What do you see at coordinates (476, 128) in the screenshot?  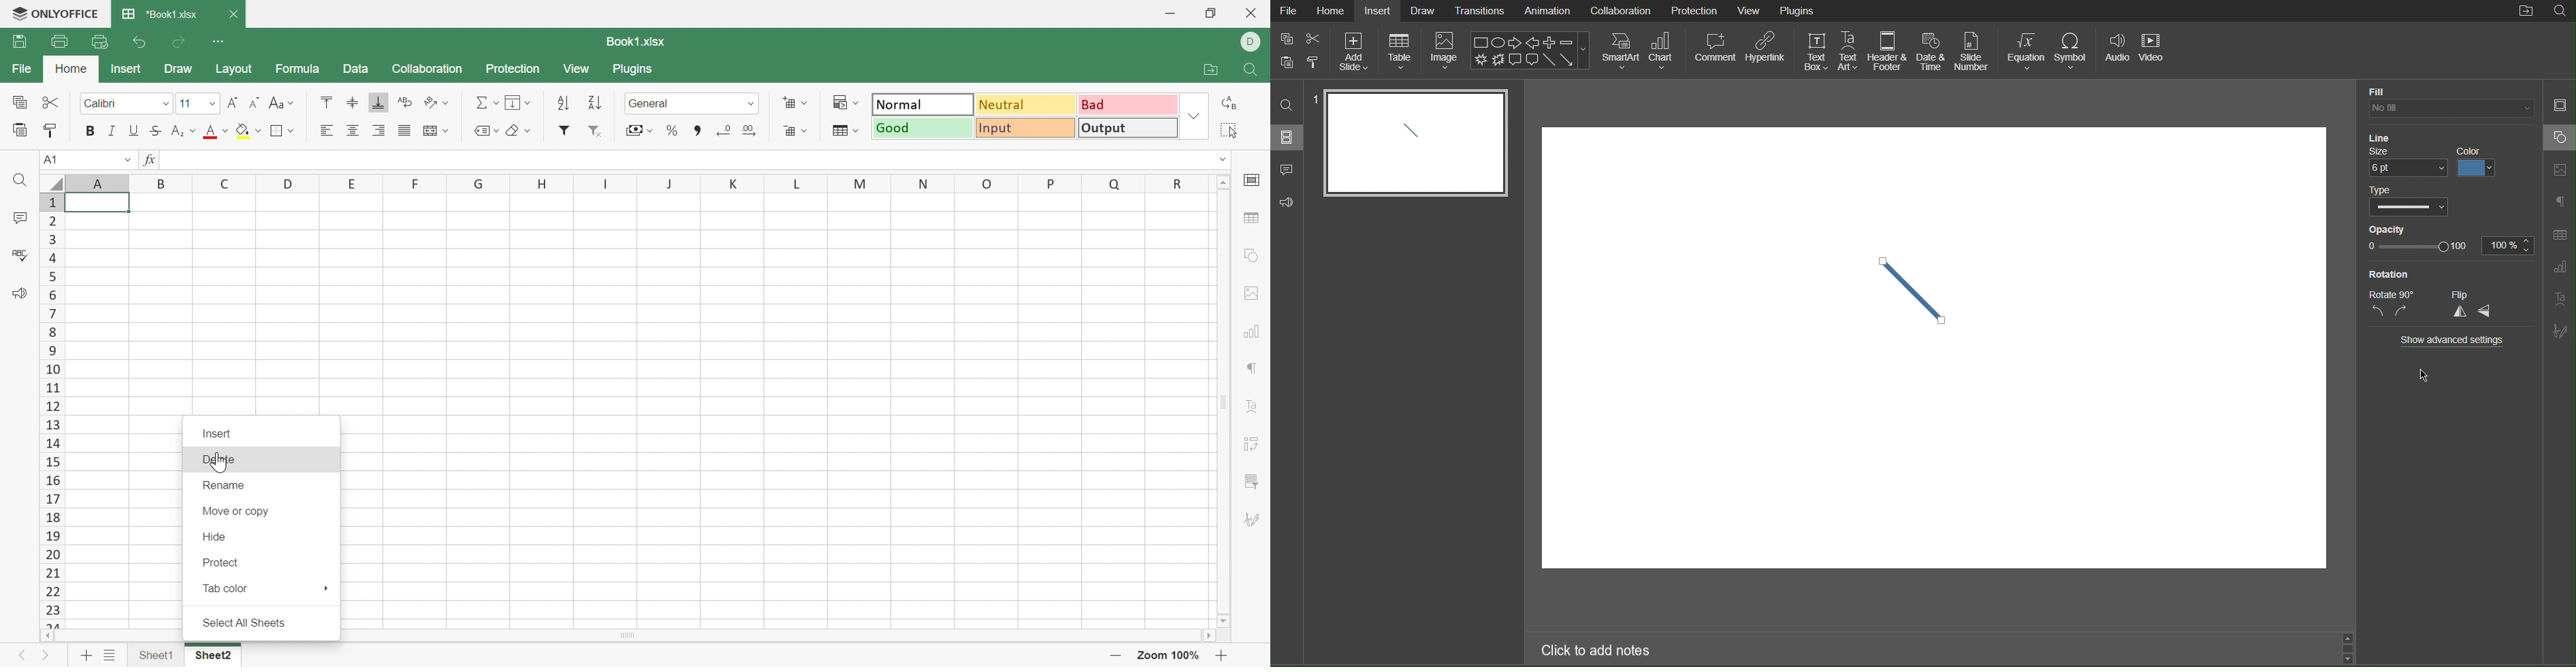 I see `Named tags` at bounding box center [476, 128].